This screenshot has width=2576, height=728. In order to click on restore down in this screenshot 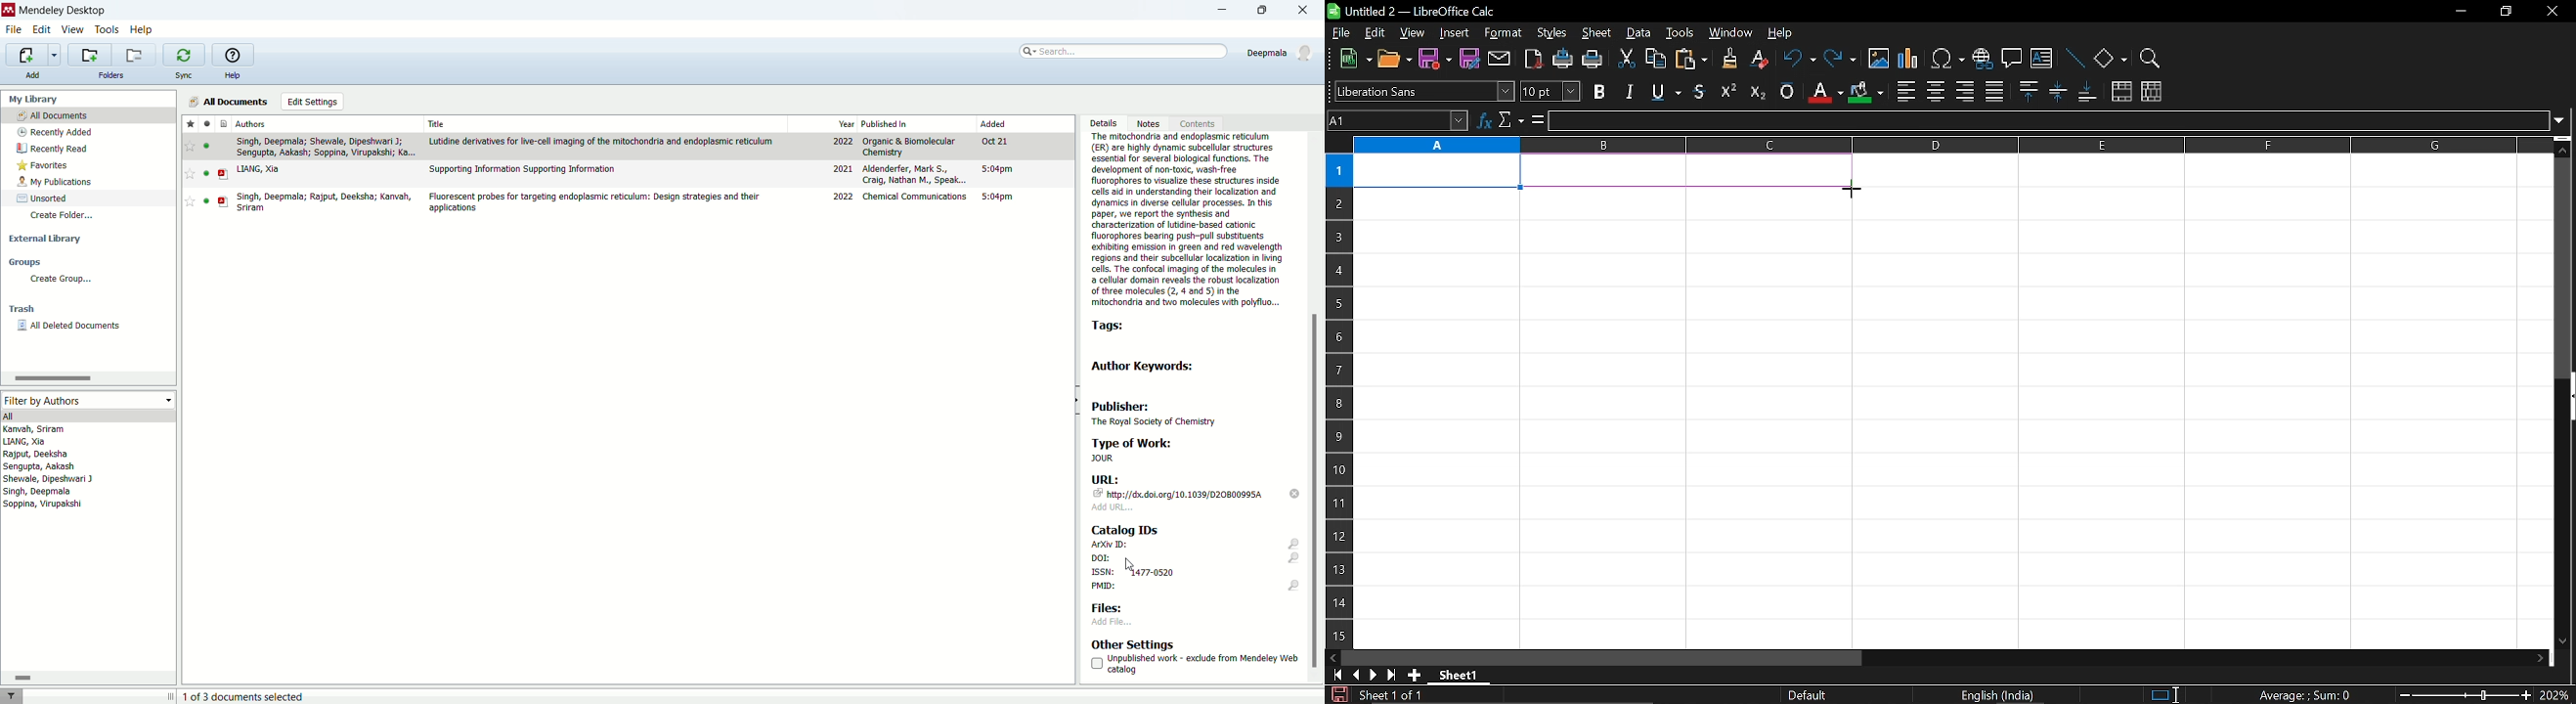, I will do `click(2505, 10)`.